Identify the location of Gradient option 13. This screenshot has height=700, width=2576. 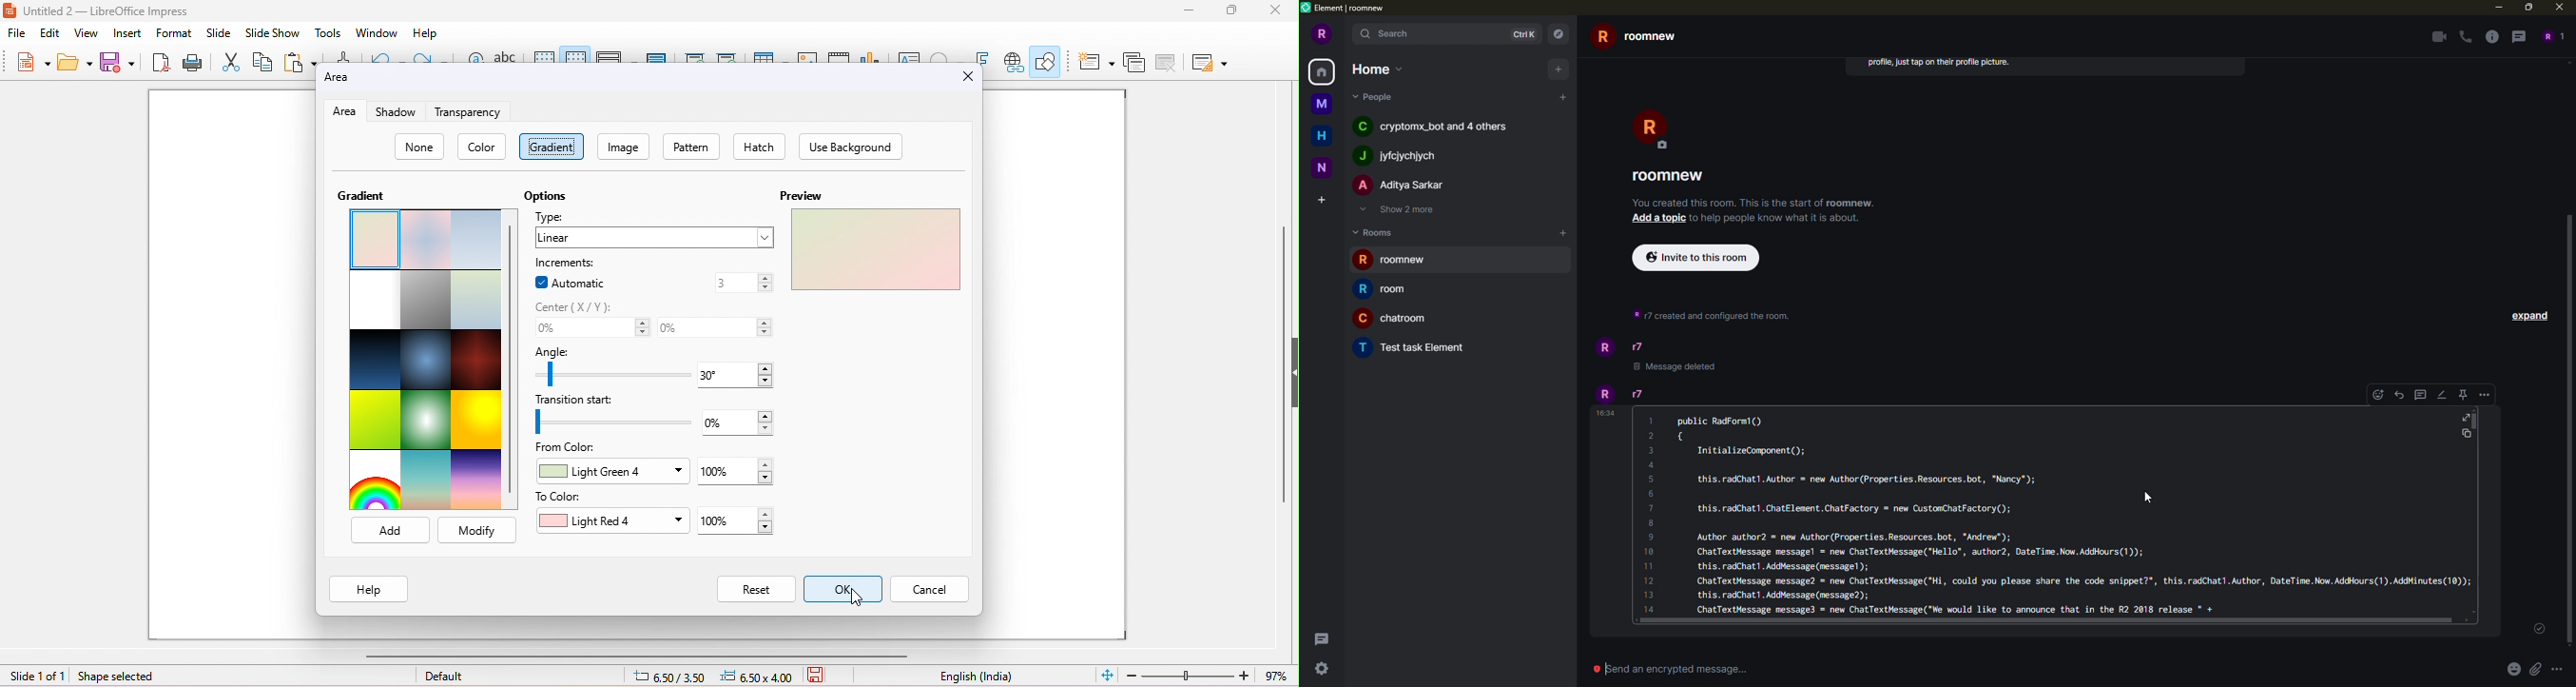
(373, 481).